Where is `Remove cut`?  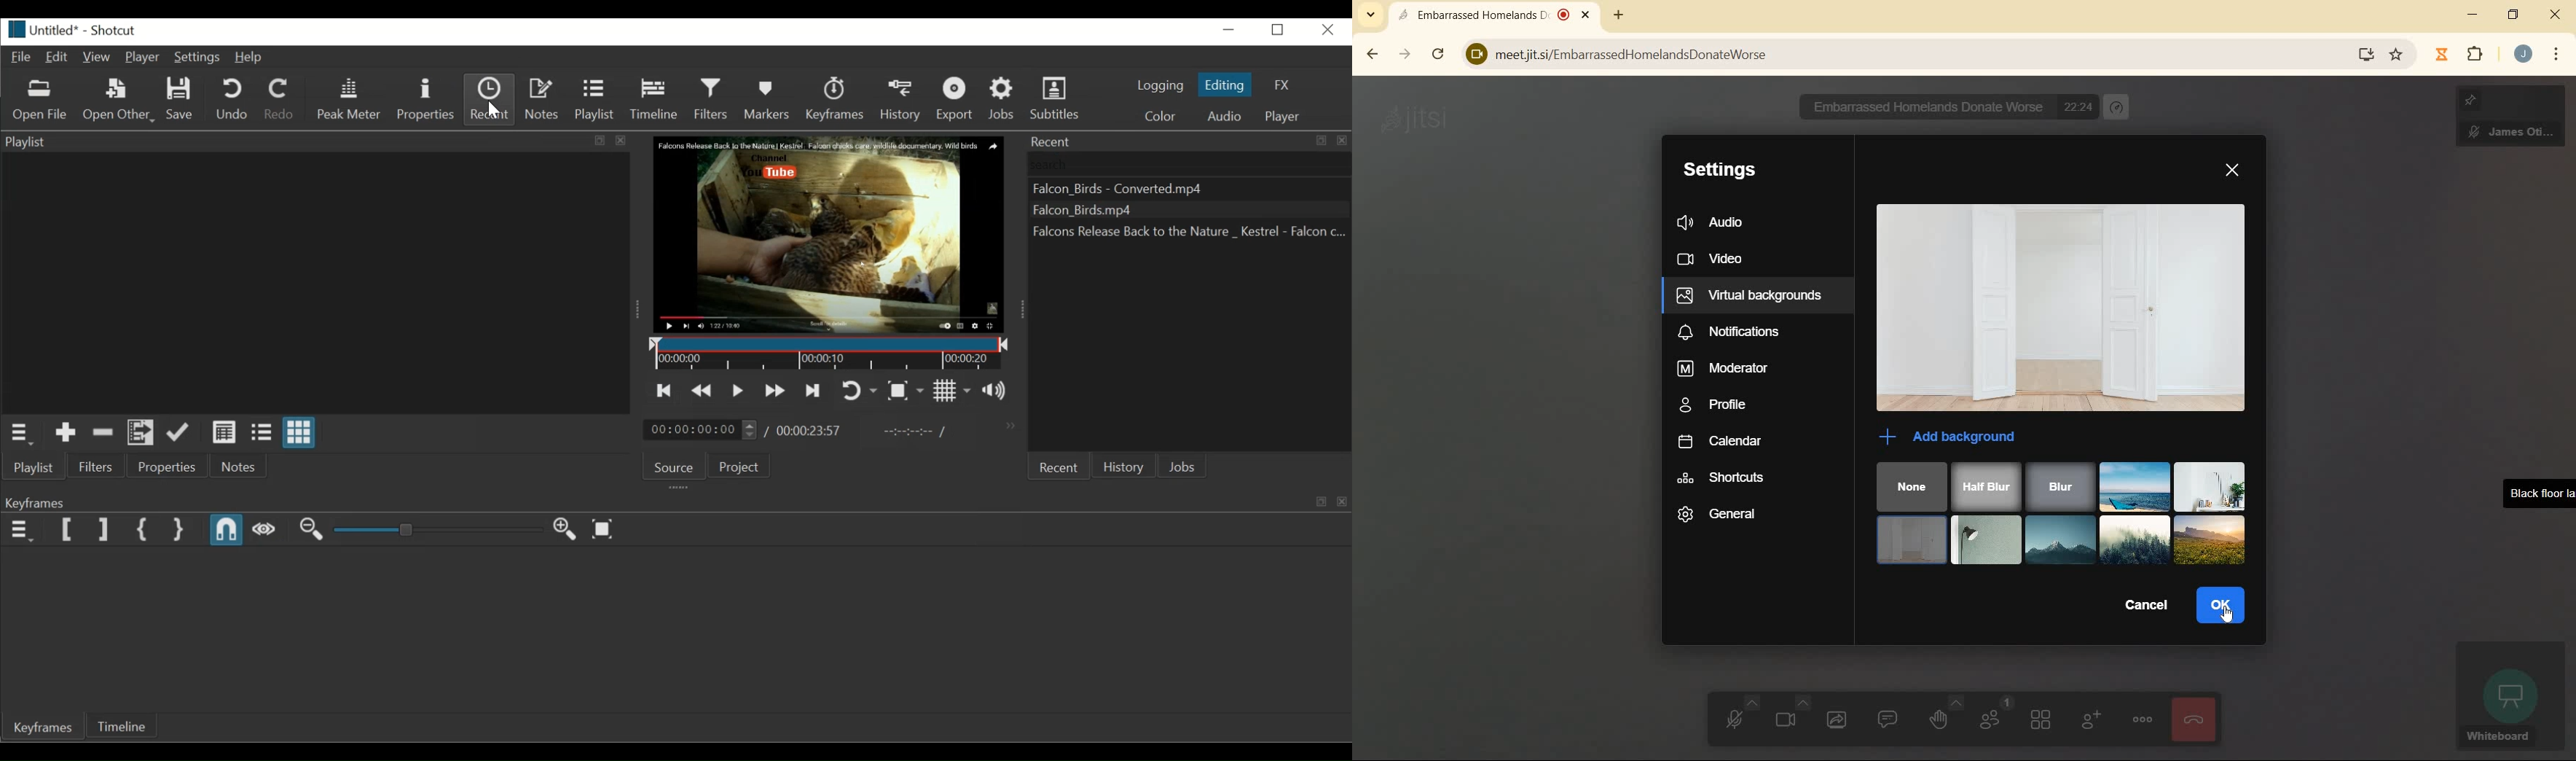
Remove cut is located at coordinates (104, 431).